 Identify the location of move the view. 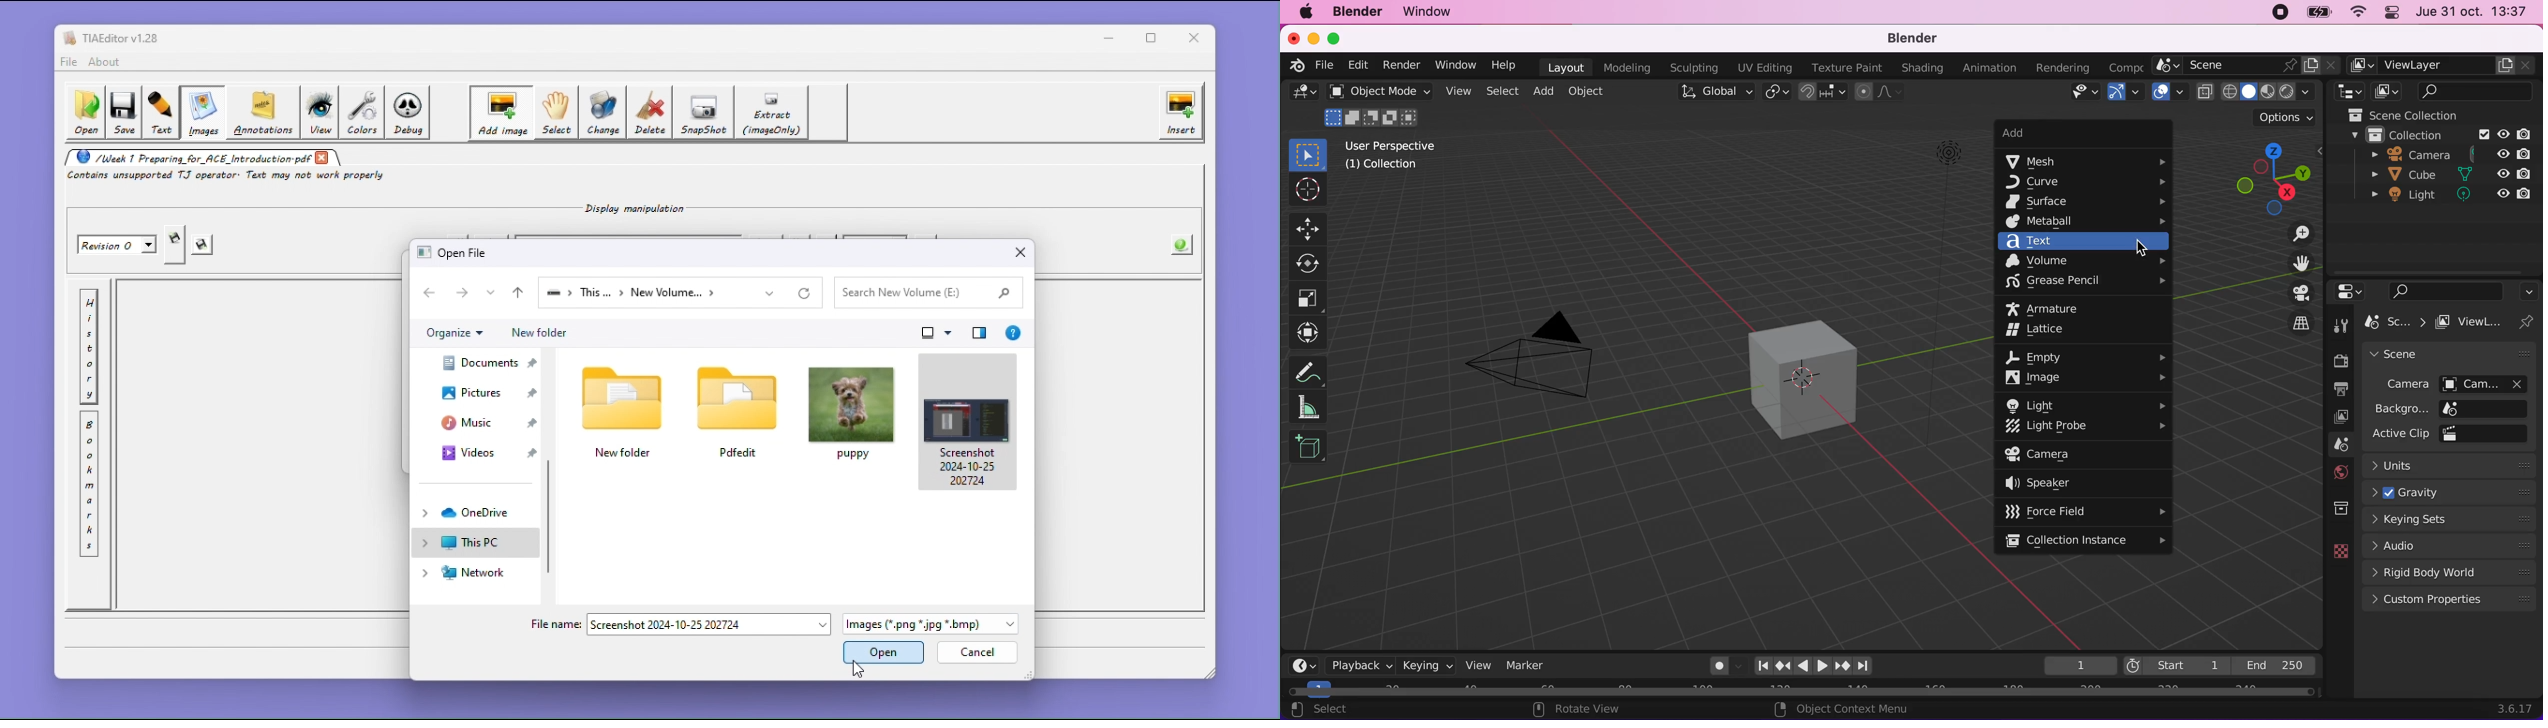
(2293, 262).